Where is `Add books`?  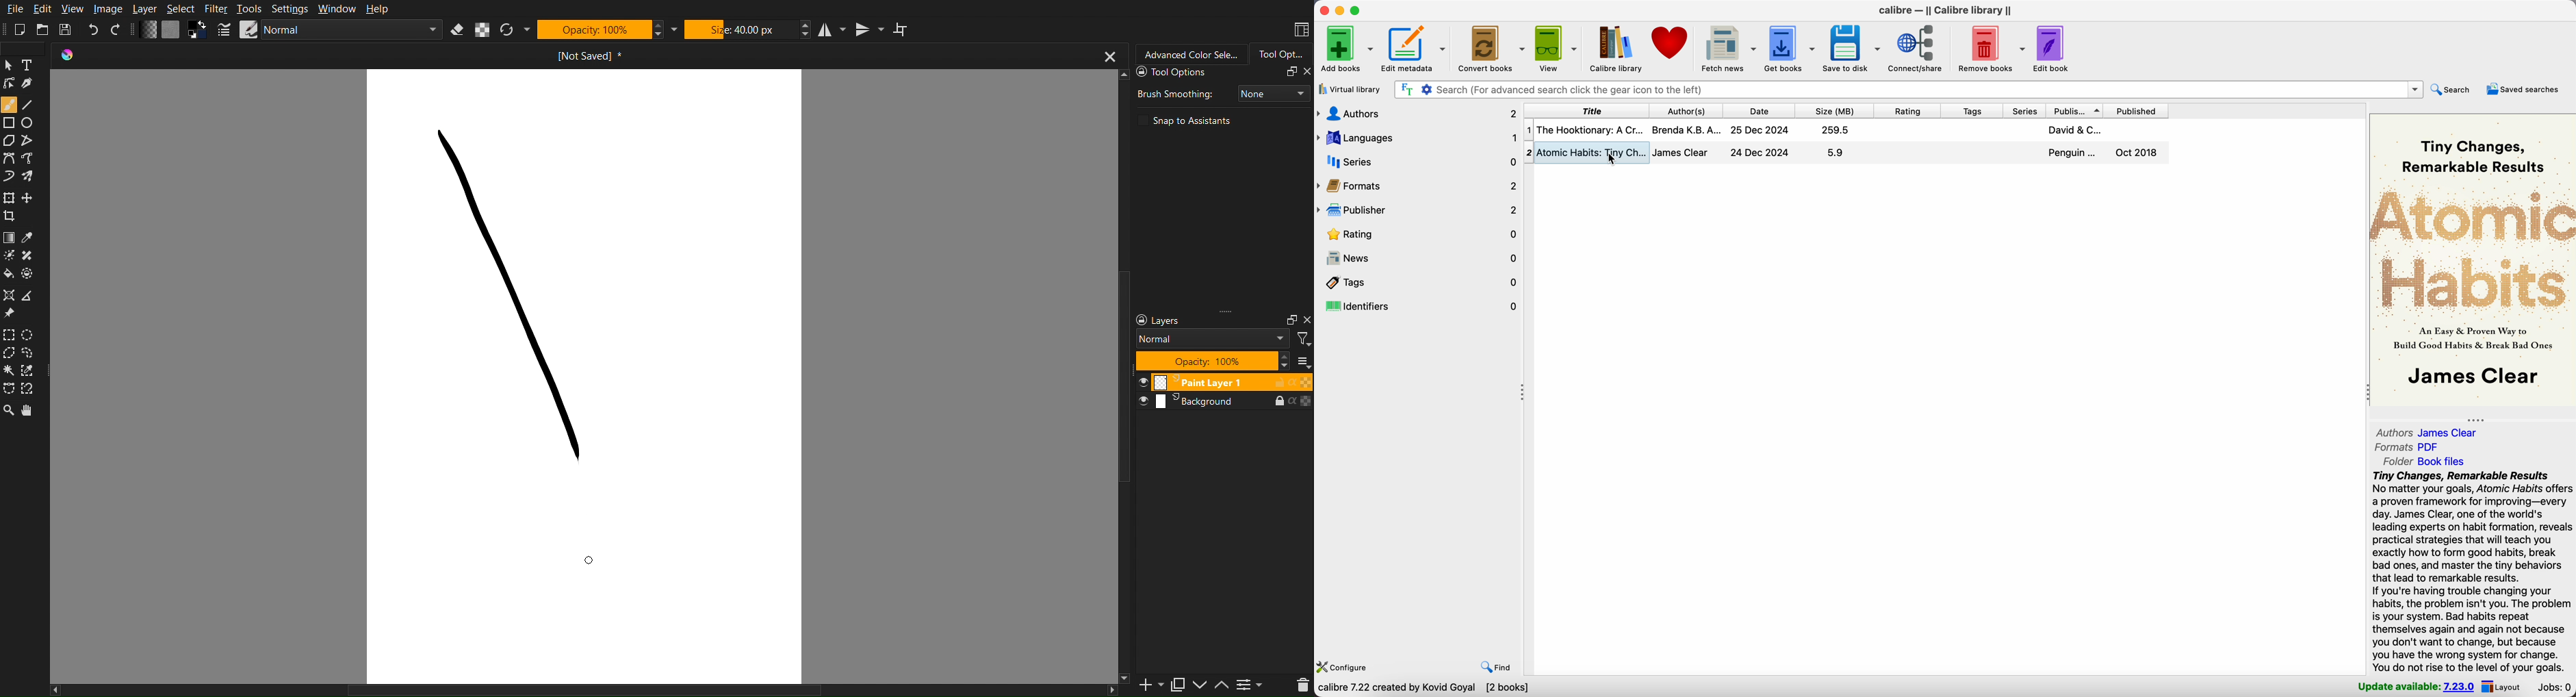
Add books is located at coordinates (1346, 48).